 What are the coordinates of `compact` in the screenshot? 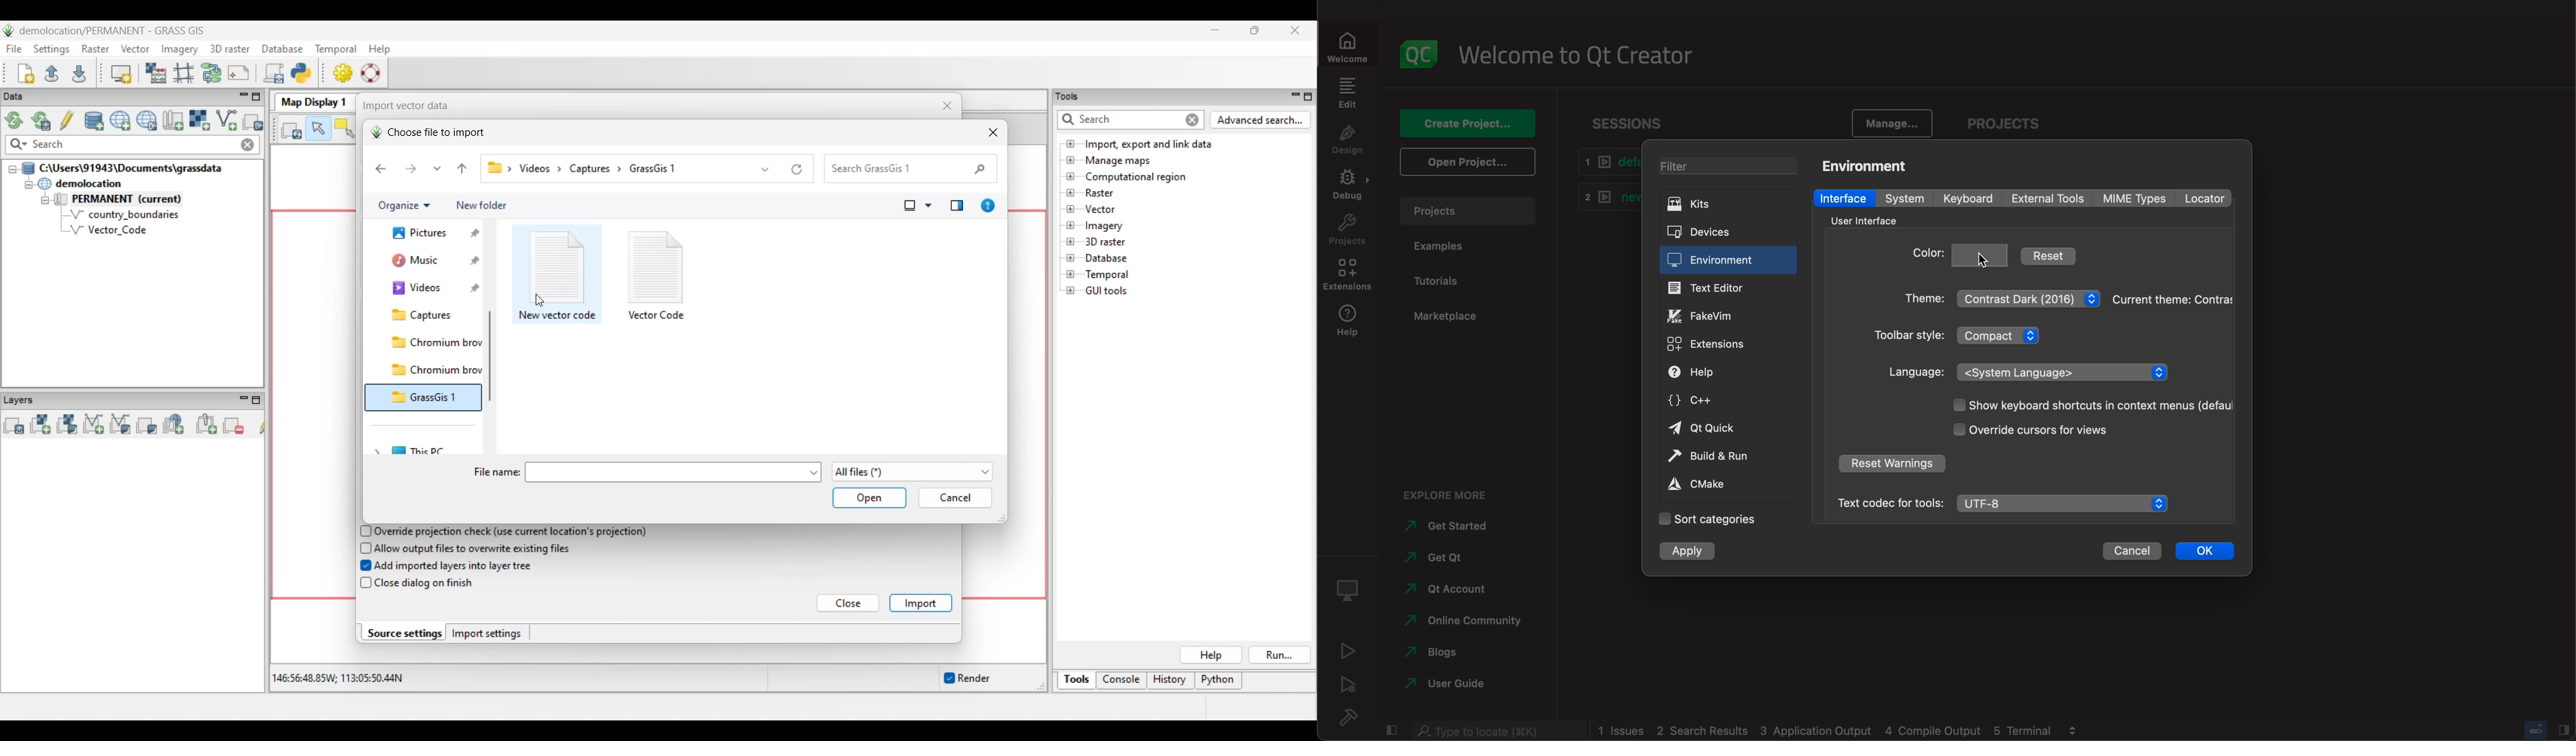 It's located at (2003, 335).